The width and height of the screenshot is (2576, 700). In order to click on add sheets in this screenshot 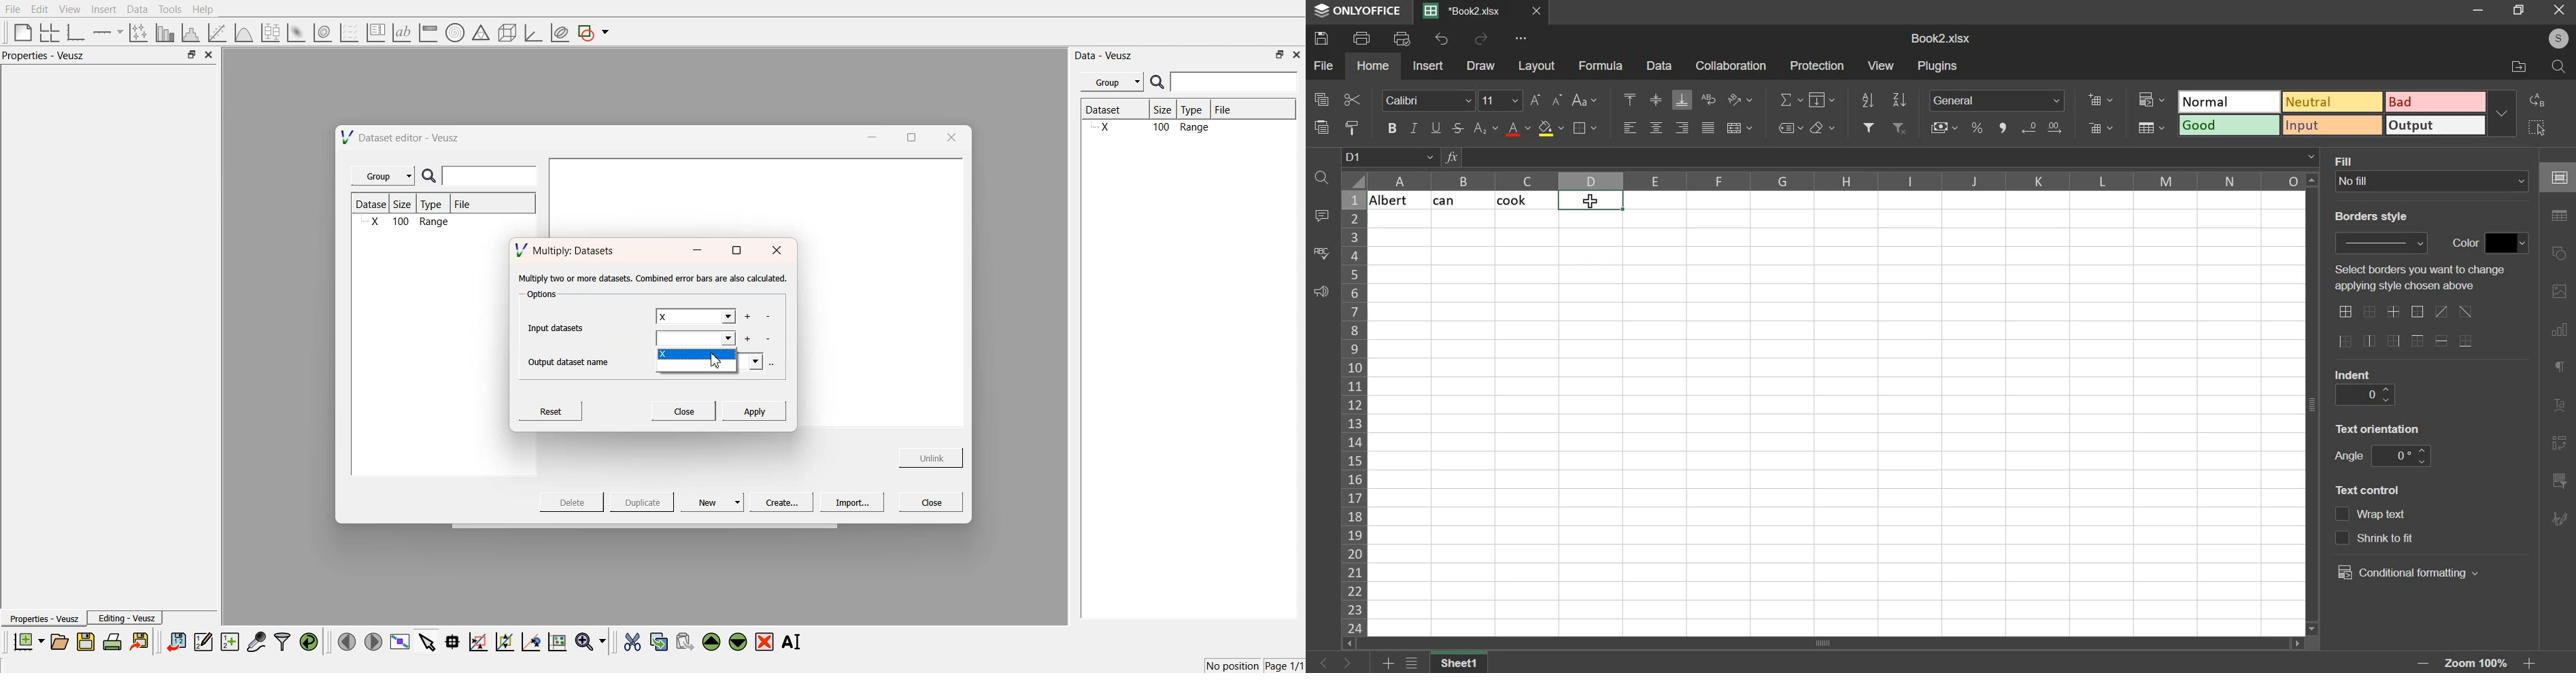, I will do `click(1388, 664)`.